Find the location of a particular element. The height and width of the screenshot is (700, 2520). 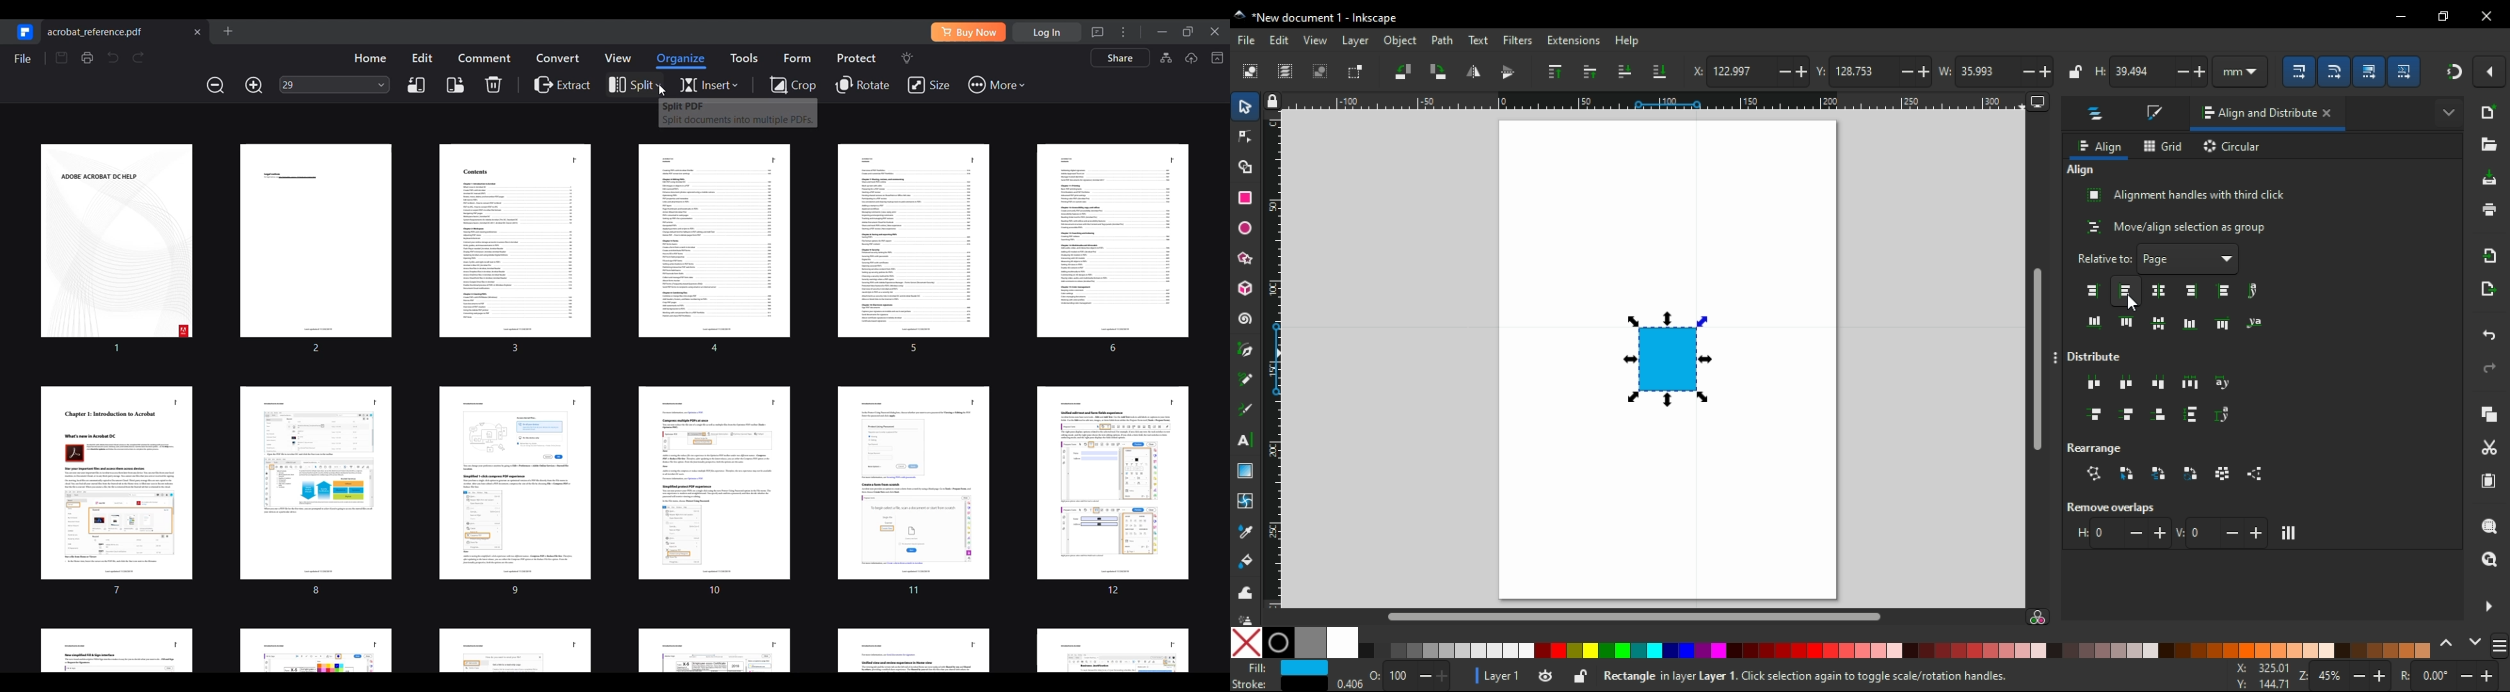

path is located at coordinates (1442, 41).